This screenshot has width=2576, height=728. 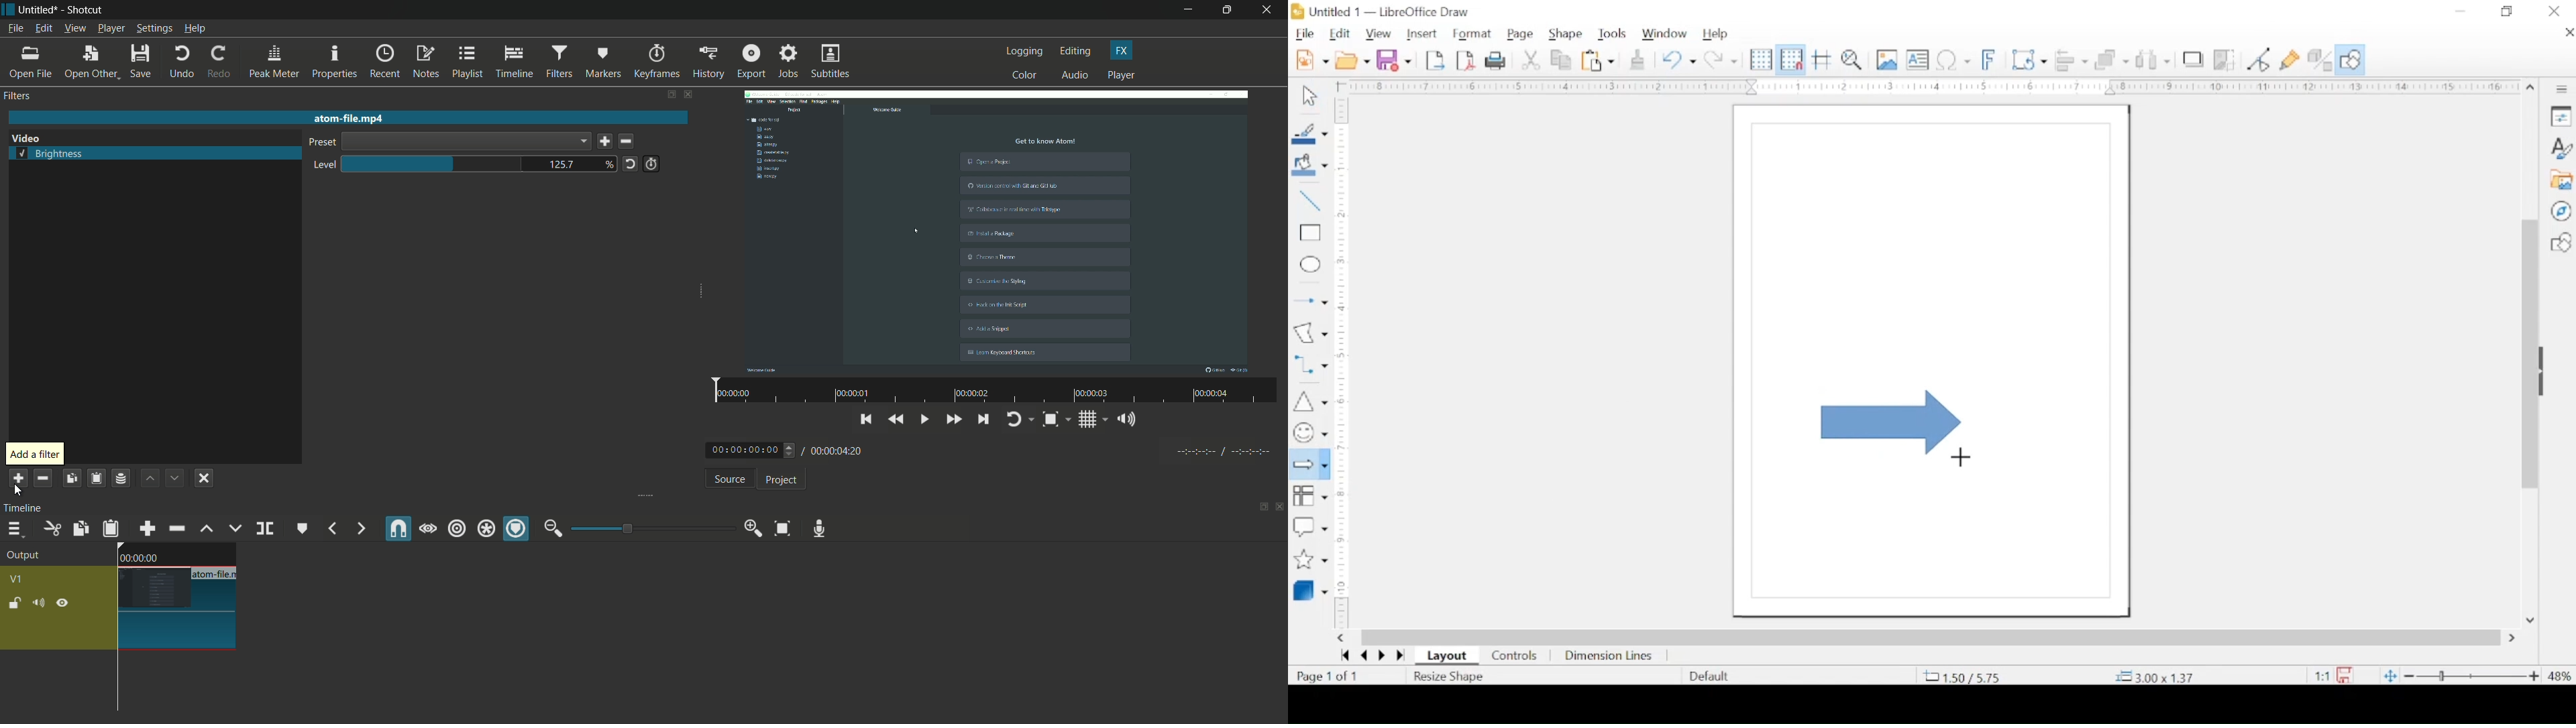 I want to click on cursor, so click(x=19, y=491).